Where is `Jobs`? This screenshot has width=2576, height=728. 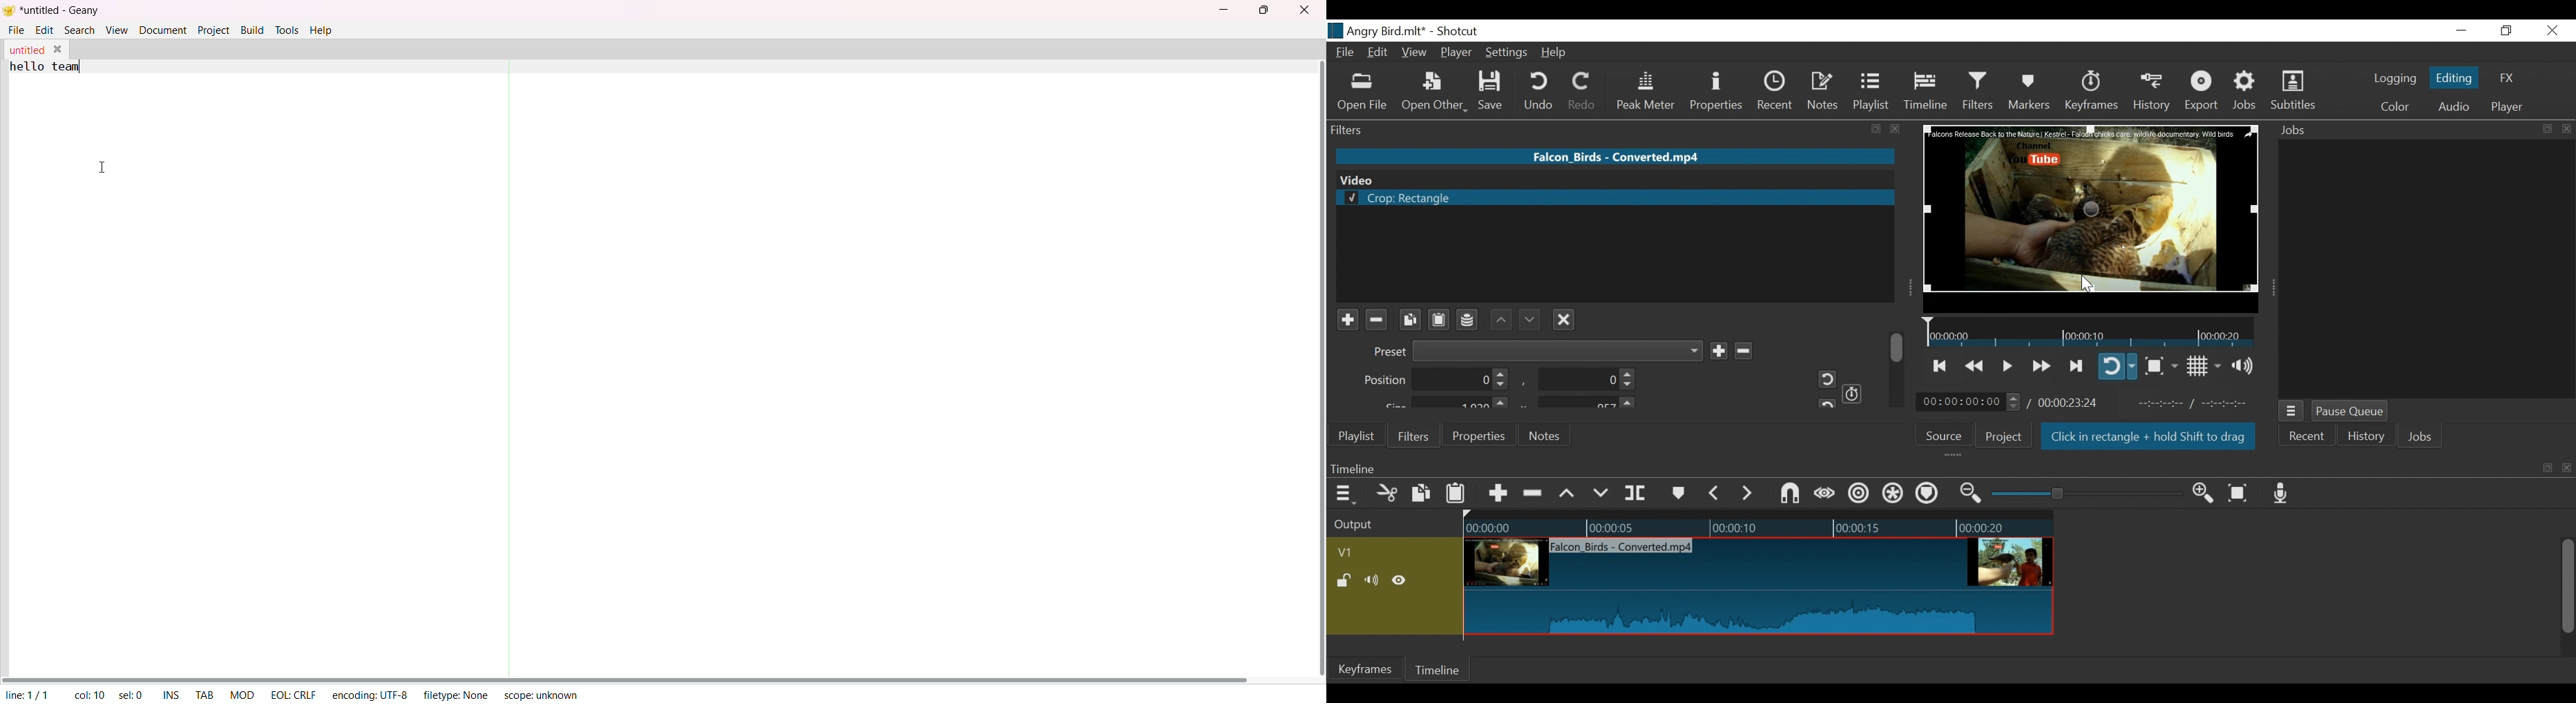
Jobs is located at coordinates (2421, 438).